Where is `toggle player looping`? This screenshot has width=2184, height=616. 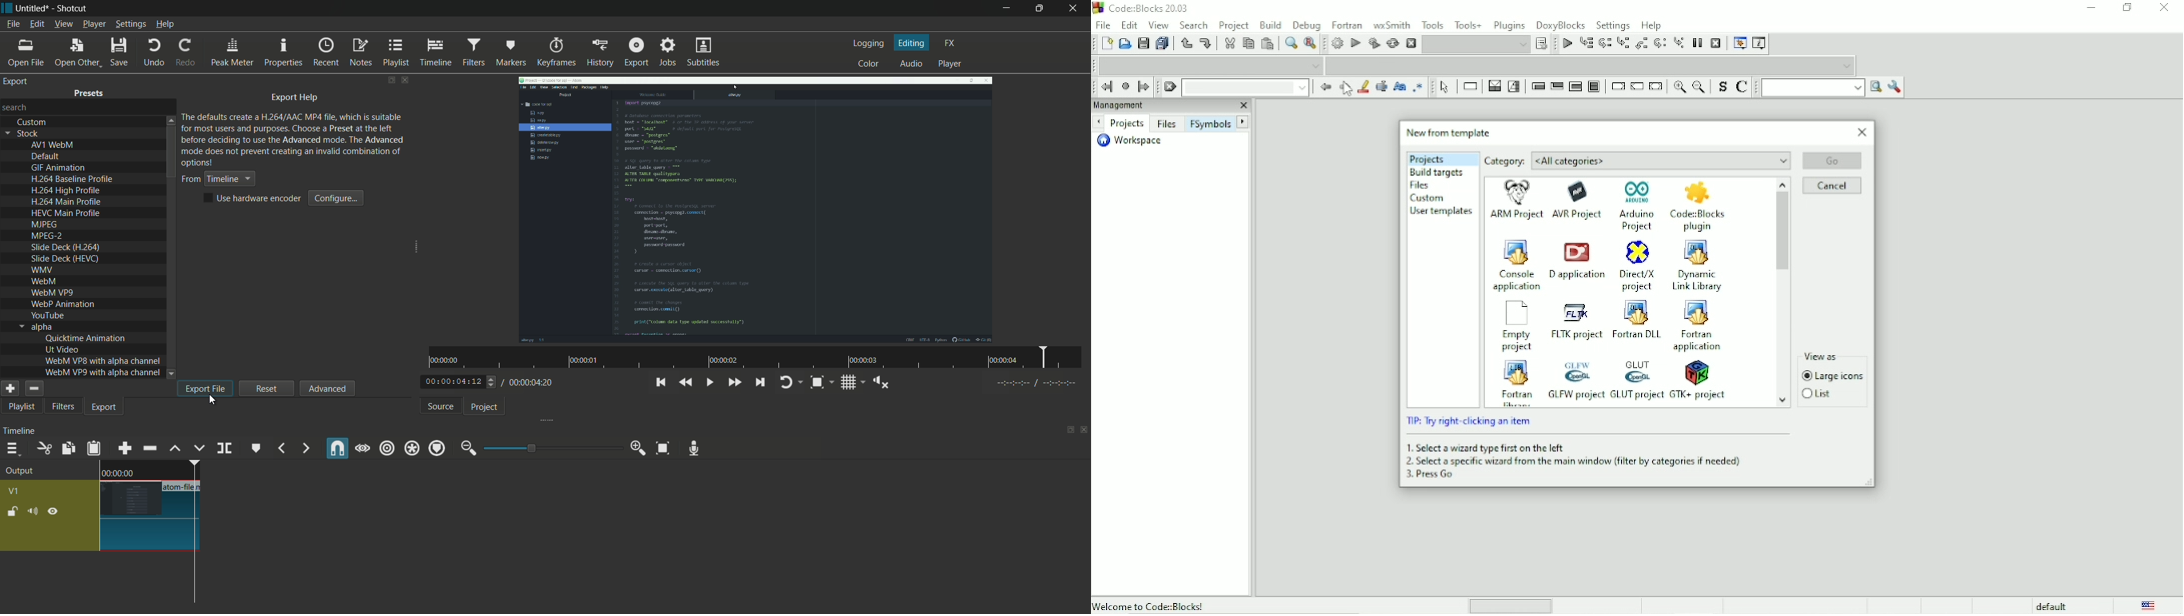 toggle player looping is located at coordinates (786, 383).